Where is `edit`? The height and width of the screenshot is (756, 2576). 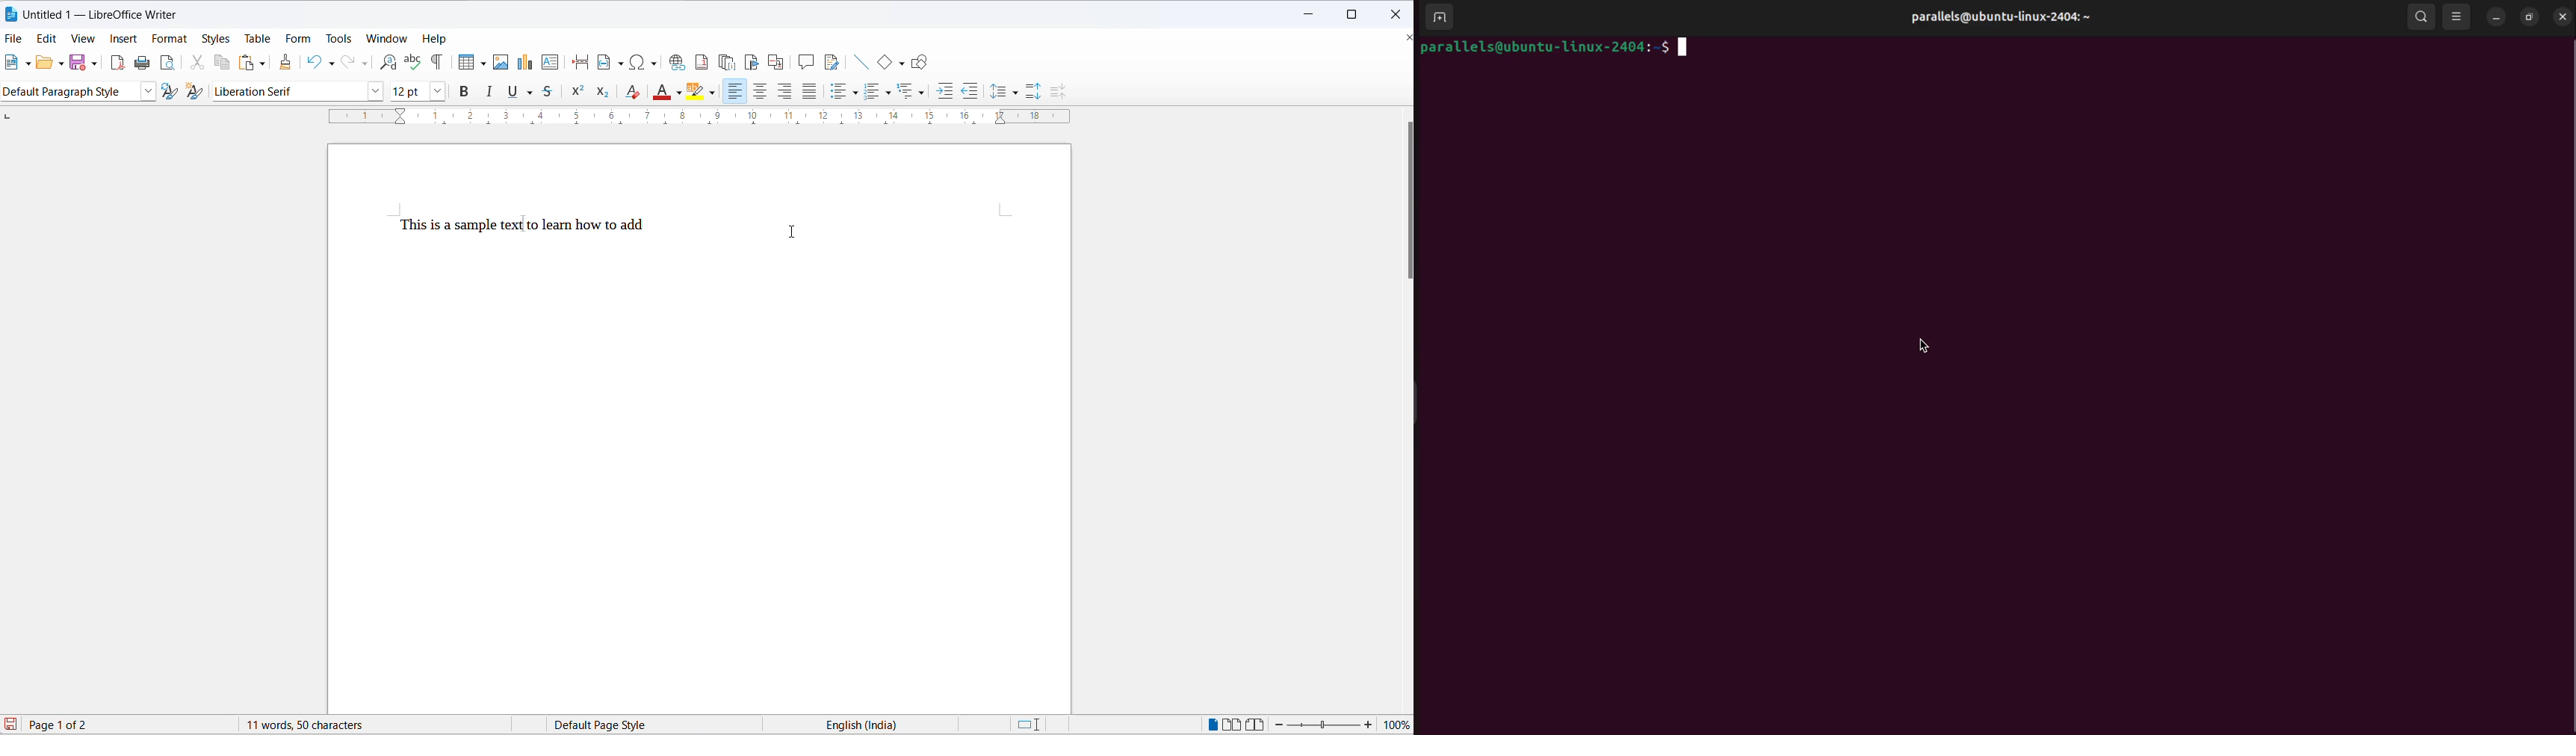
edit is located at coordinates (46, 38).